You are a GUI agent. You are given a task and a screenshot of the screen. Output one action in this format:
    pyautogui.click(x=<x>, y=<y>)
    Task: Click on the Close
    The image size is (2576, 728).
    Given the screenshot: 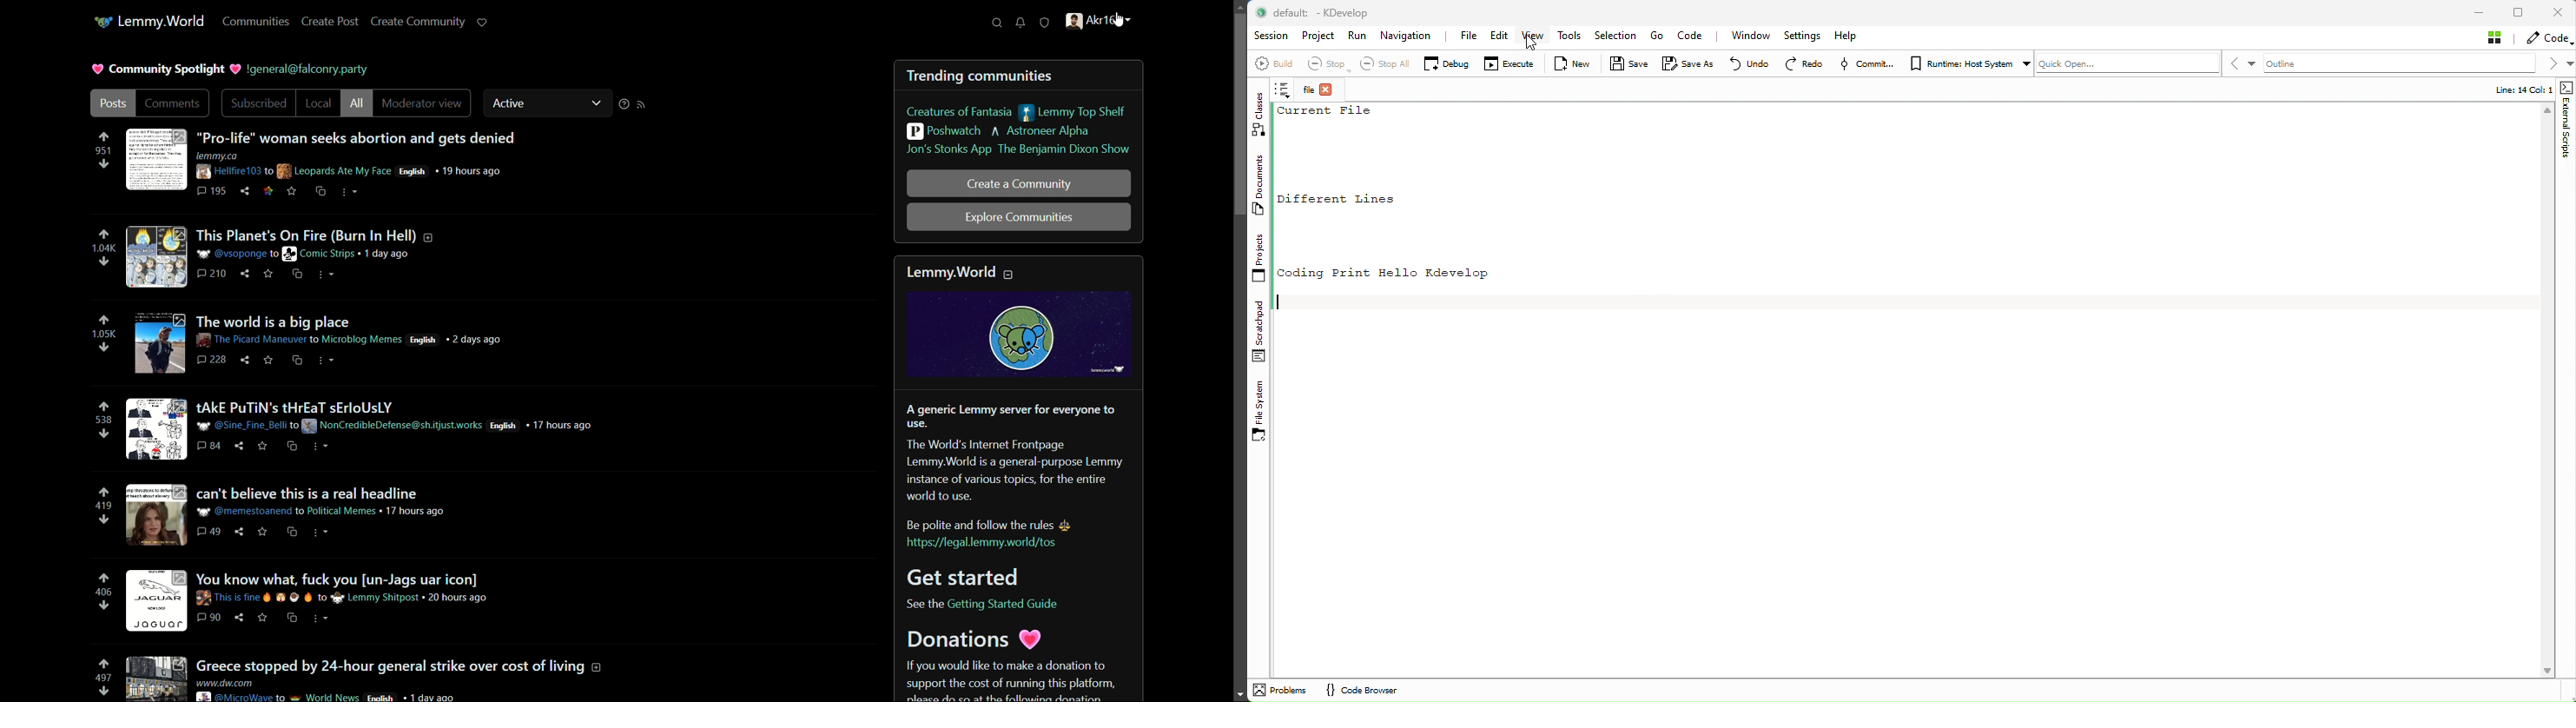 What is the action you would take?
    pyautogui.click(x=2559, y=12)
    